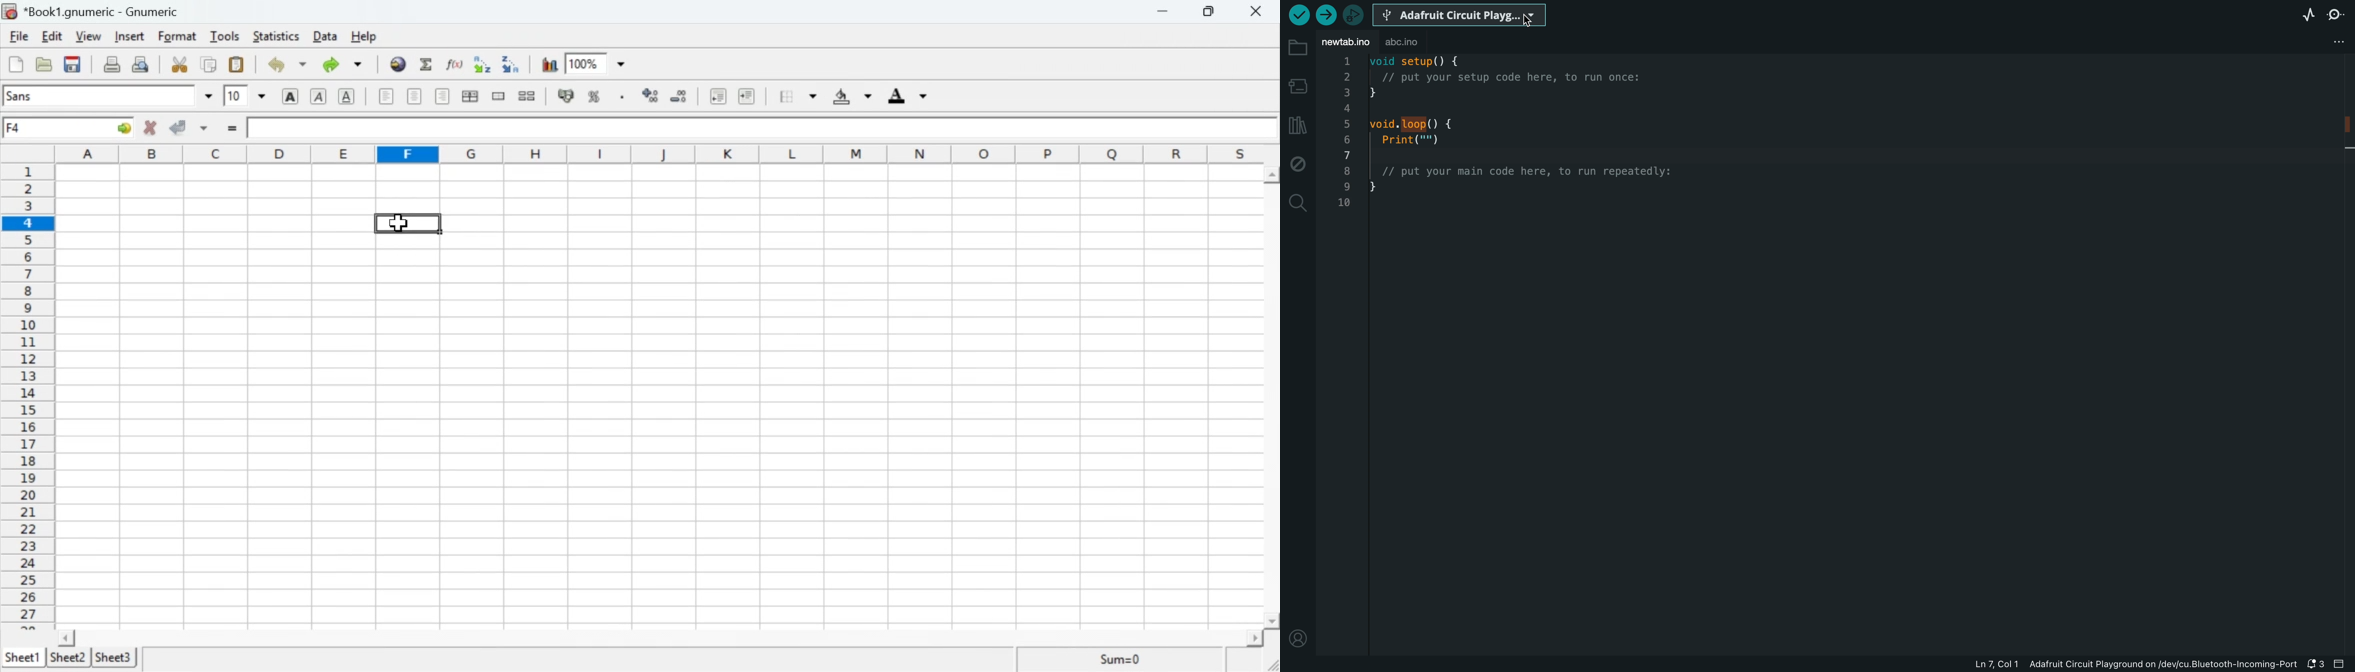  Describe the element at coordinates (650, 94) in the screenshot. I see `Increase the number of decimals` at that location.